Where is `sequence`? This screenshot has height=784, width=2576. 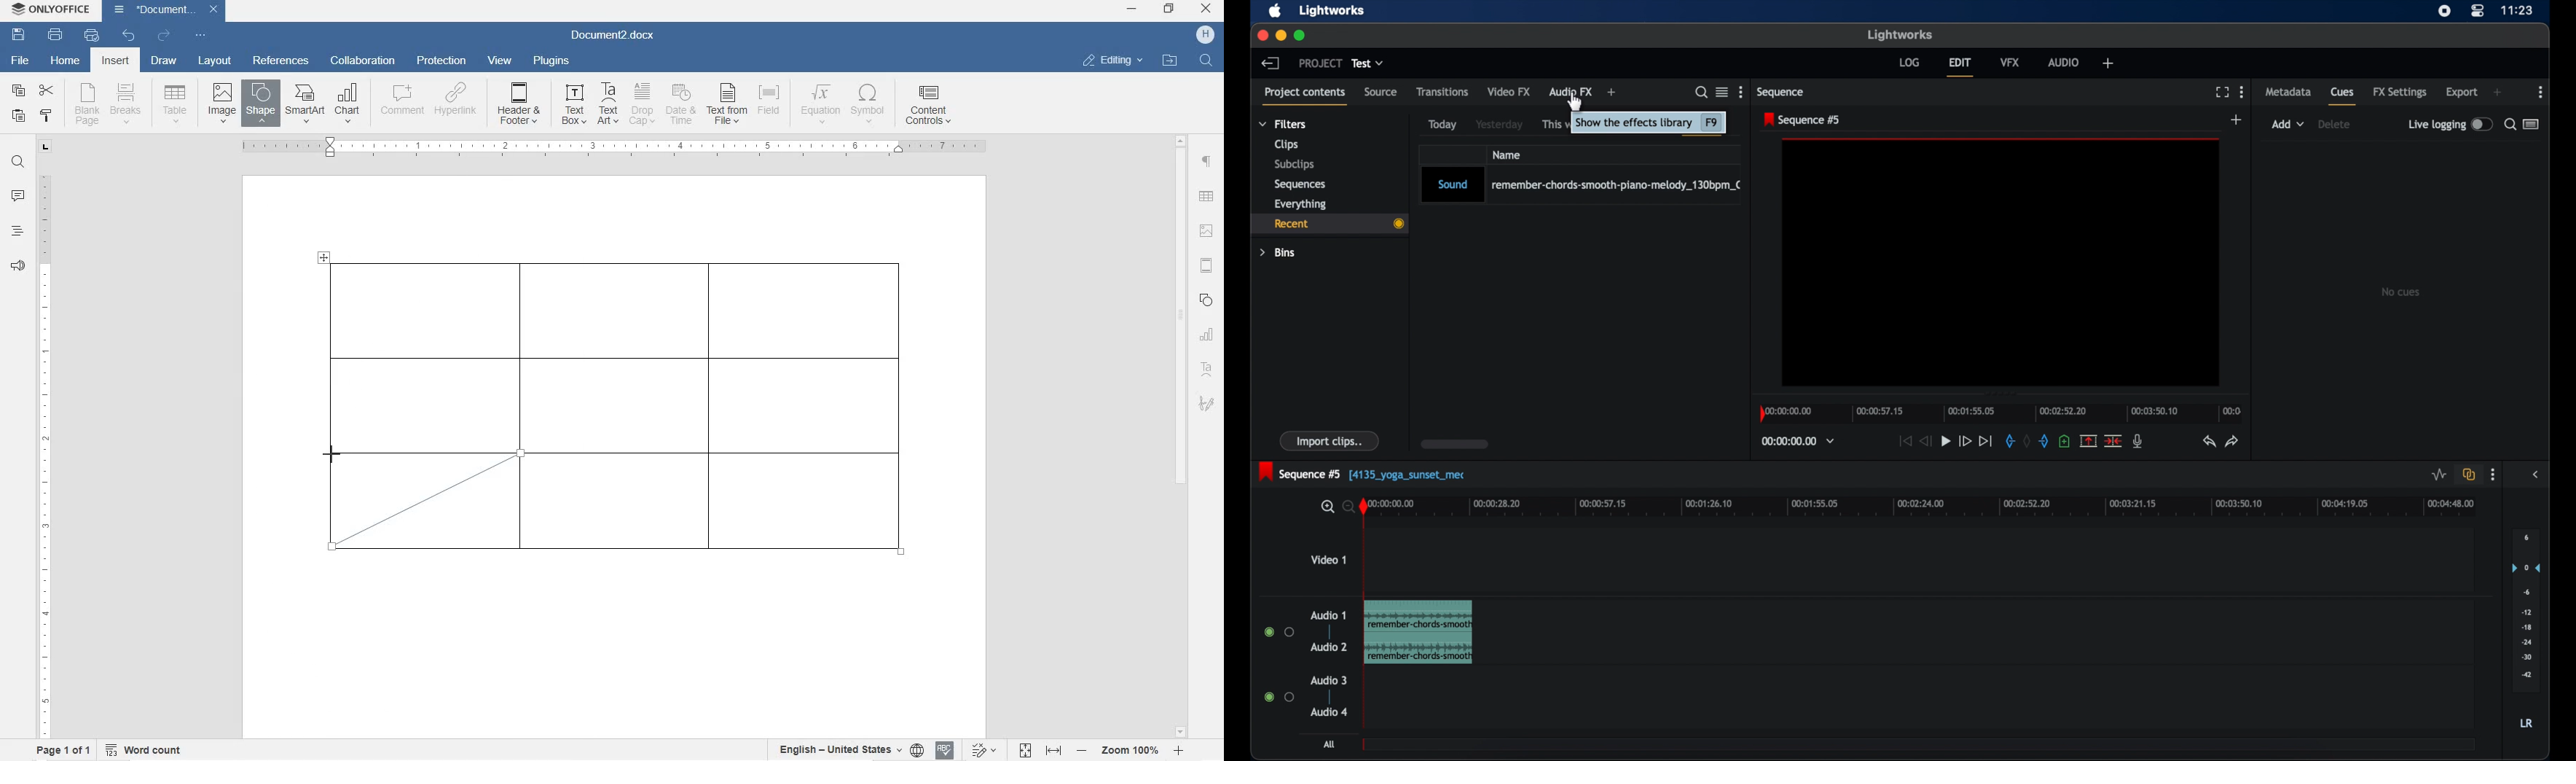
sequence is located at coordinates (1801, 120).